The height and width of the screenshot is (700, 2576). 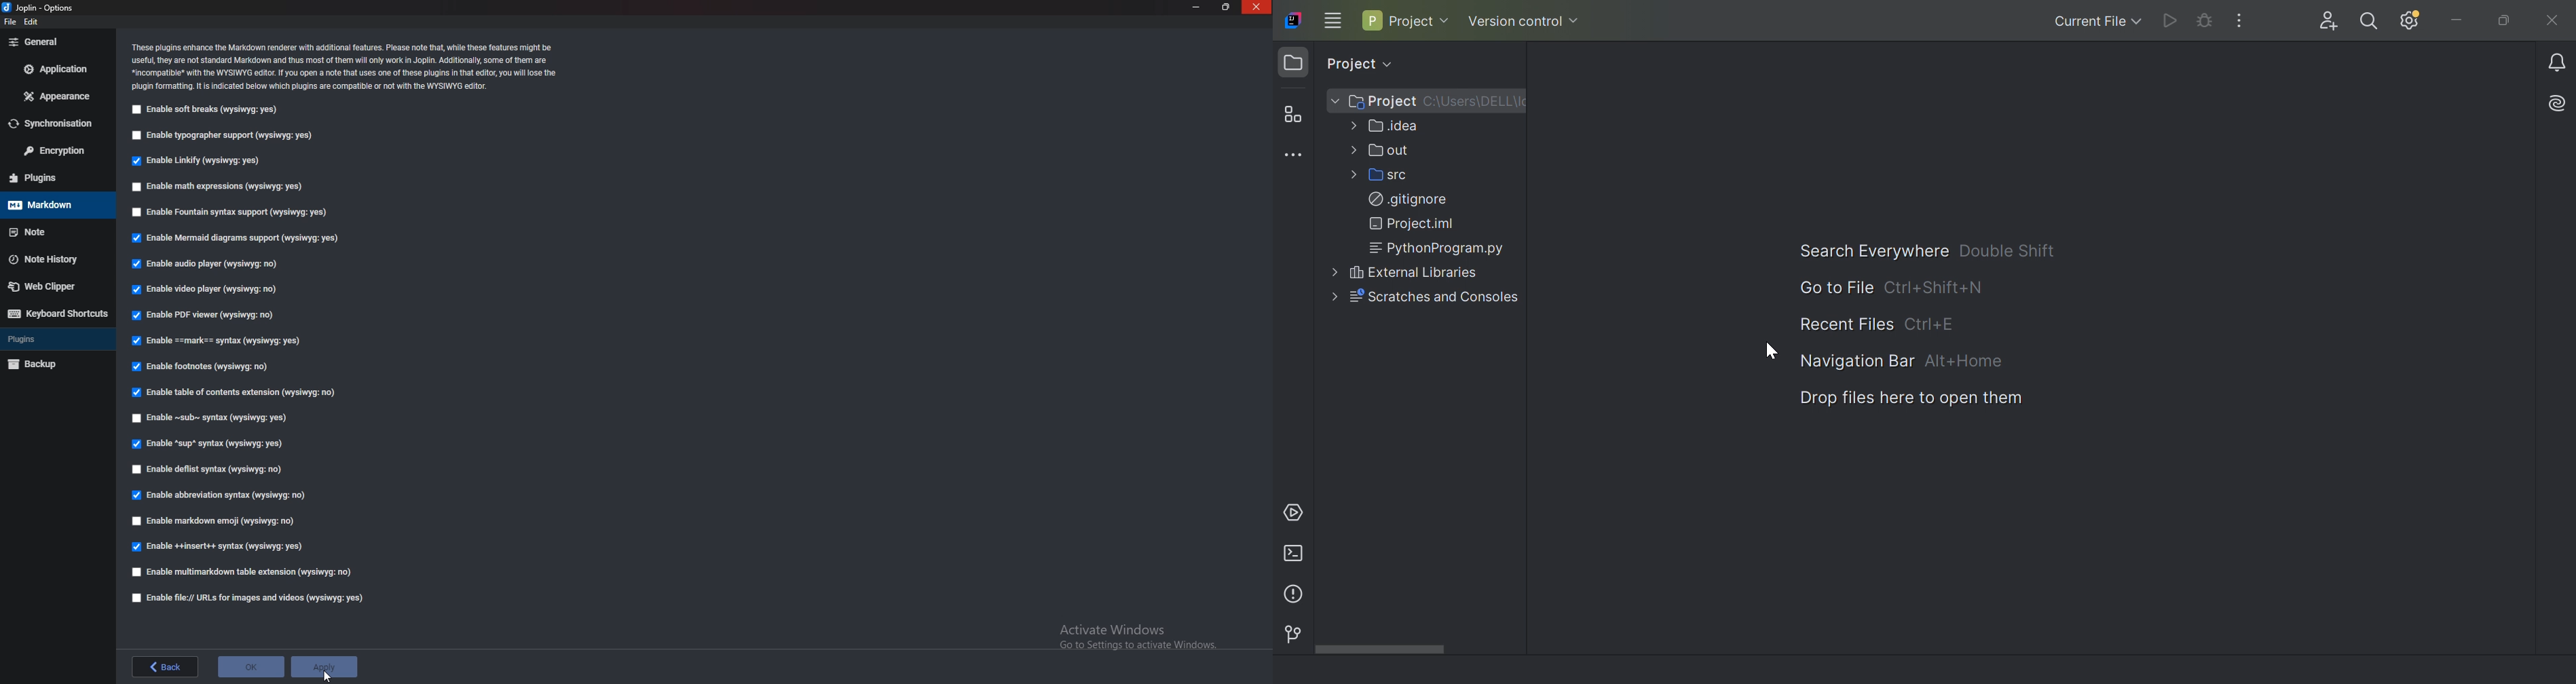 I want to click on file, so click(x=9, y=25).